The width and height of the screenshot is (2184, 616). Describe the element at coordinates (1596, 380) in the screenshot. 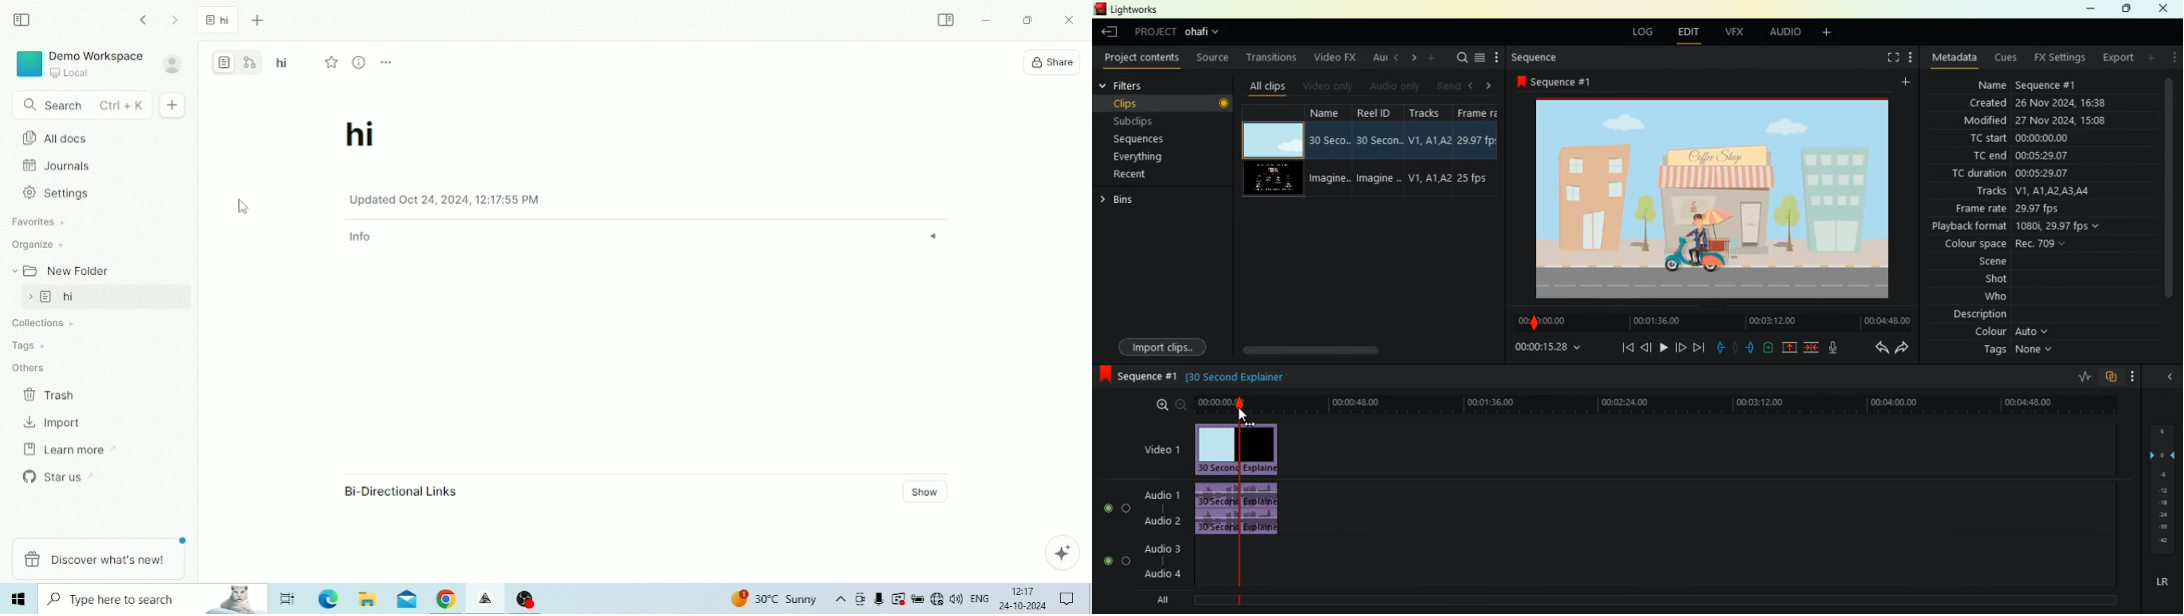

I see `30 Second Explainer` at that location.